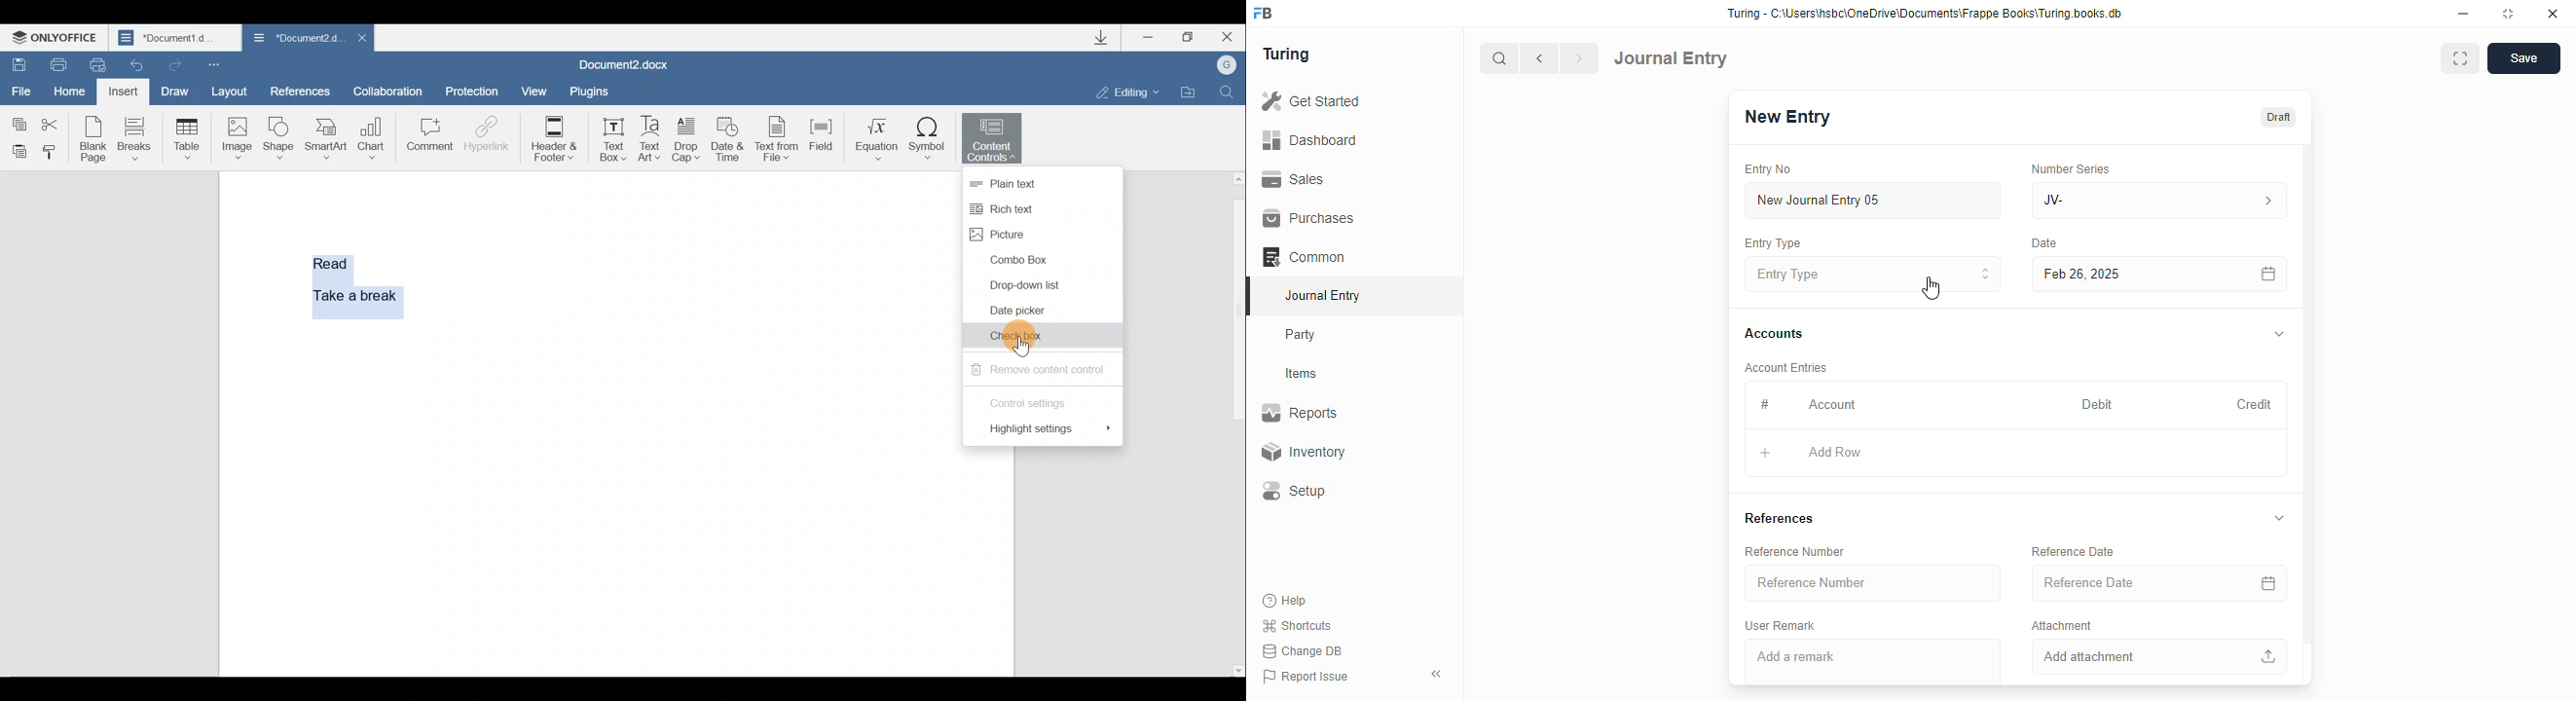 The image size is (2576, 728). Describe the element at coordinates (1056, 431) in the screenshot. I see `Highlight settings` at that location.